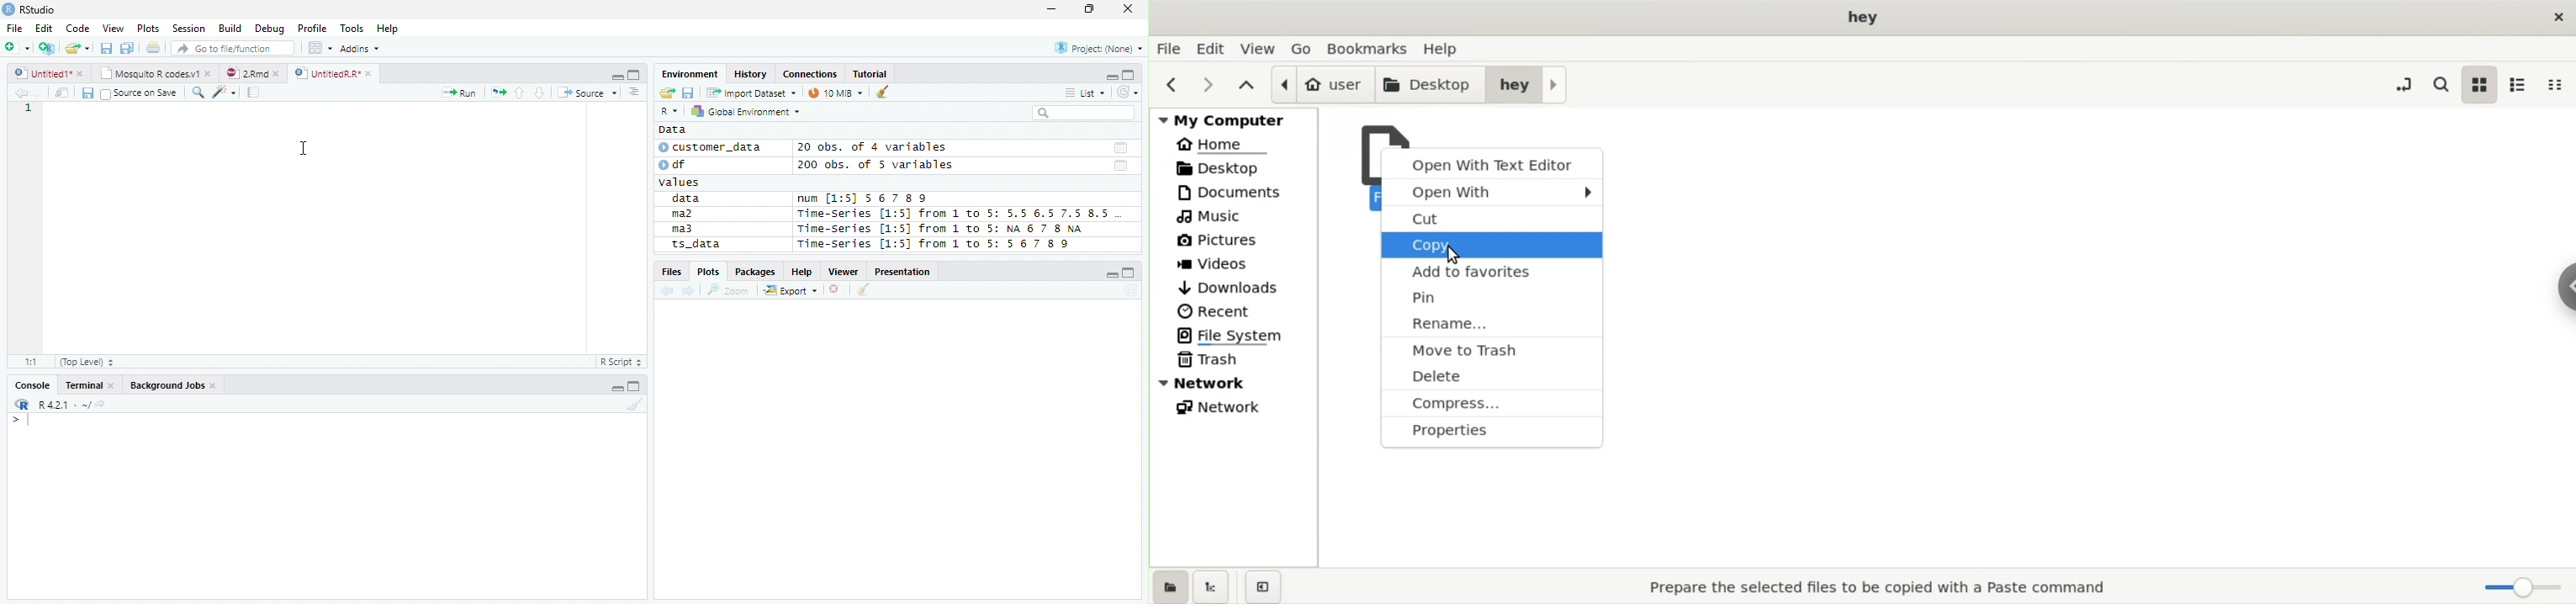  I want to click on Debug, so click(270, 29).